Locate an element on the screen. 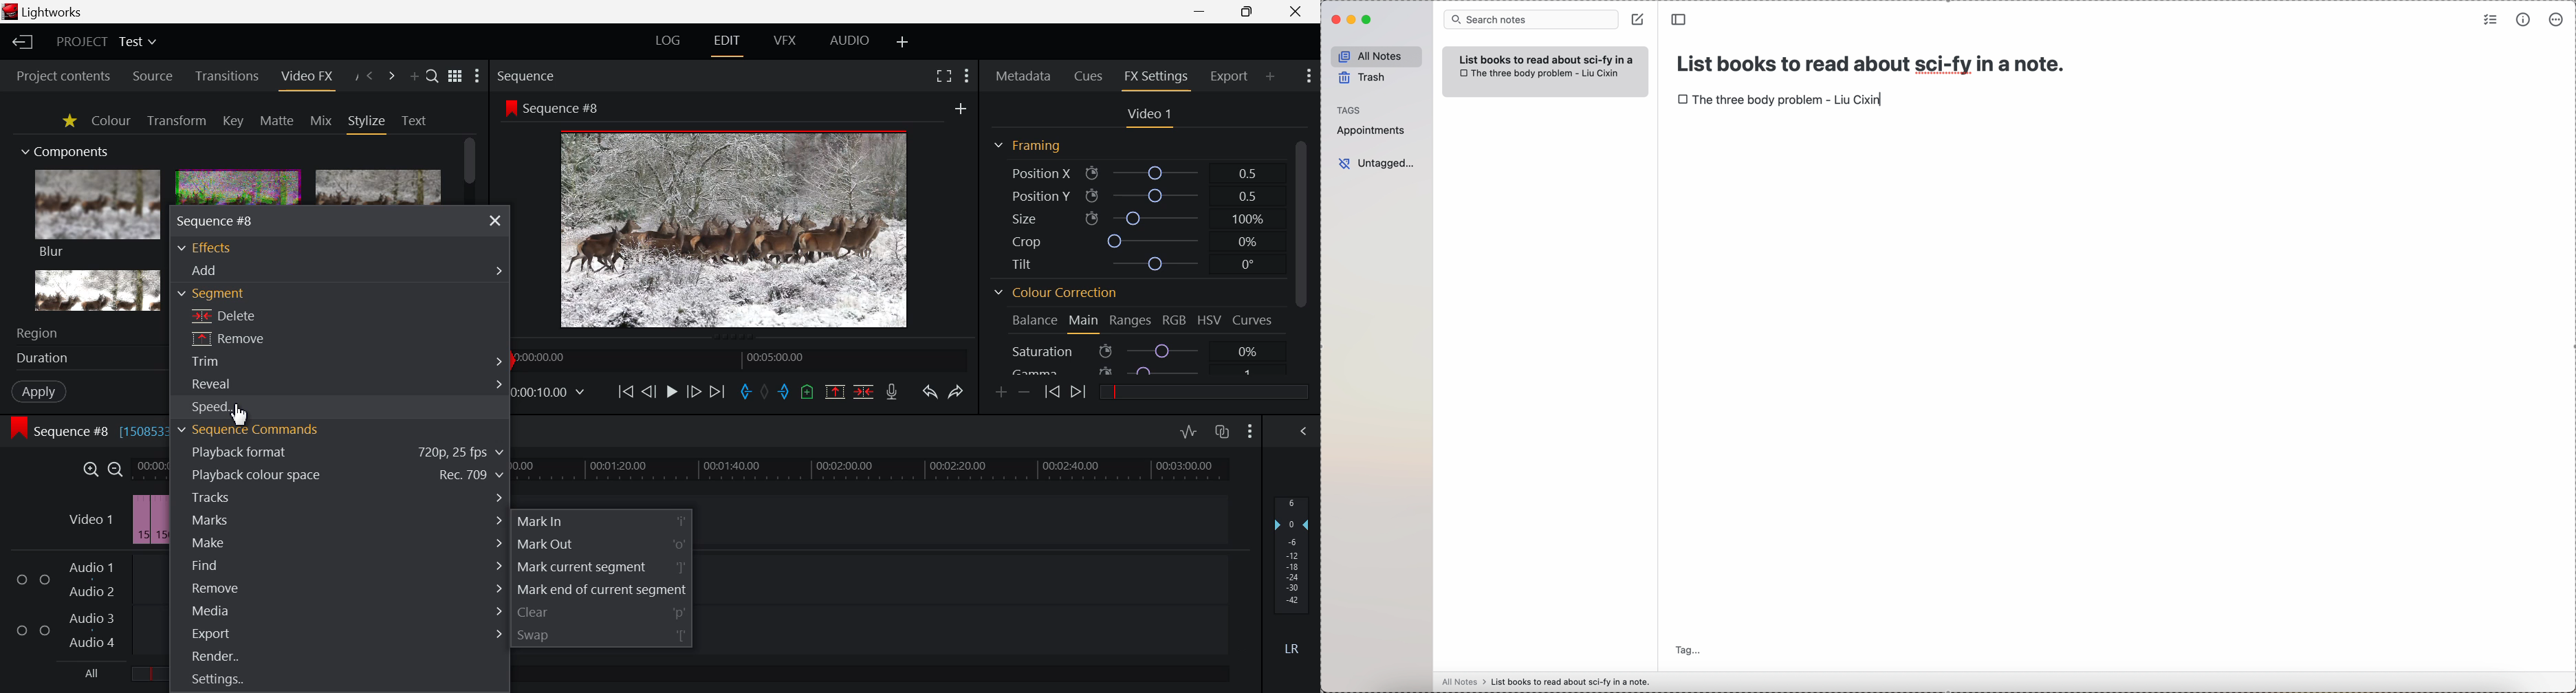 This screenshot has width=2576, height=700. Position X is located at coordinates (1135, 173).